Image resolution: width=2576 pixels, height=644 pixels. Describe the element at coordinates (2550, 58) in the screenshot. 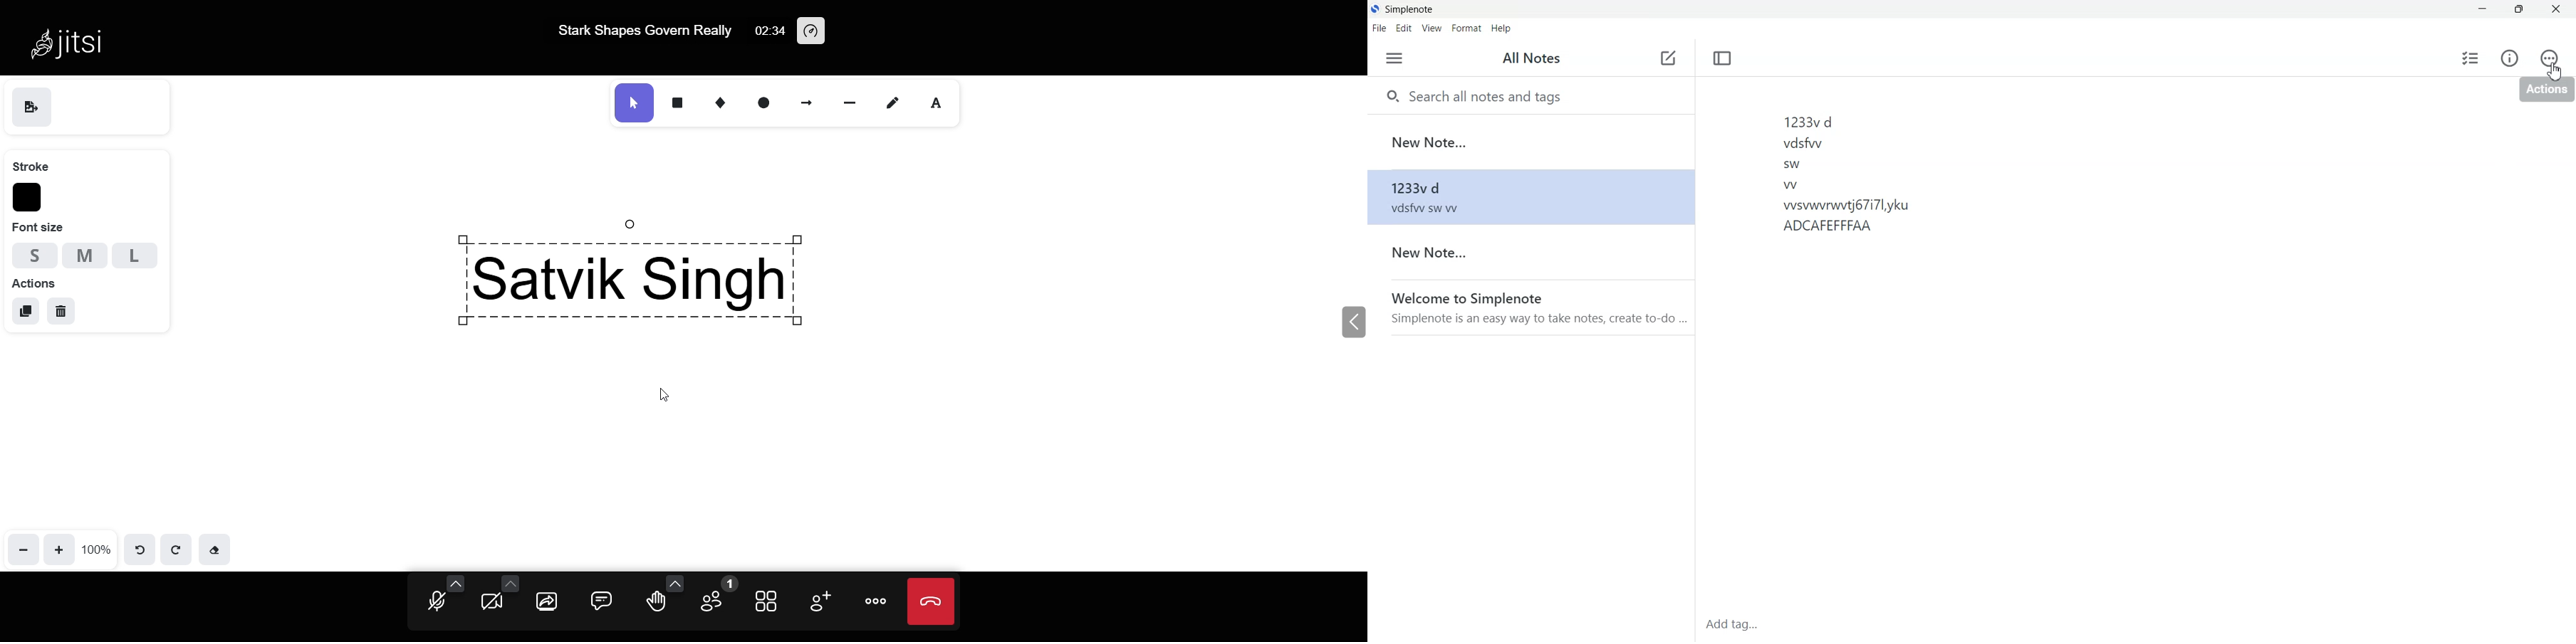

I see `Actions` at that location.